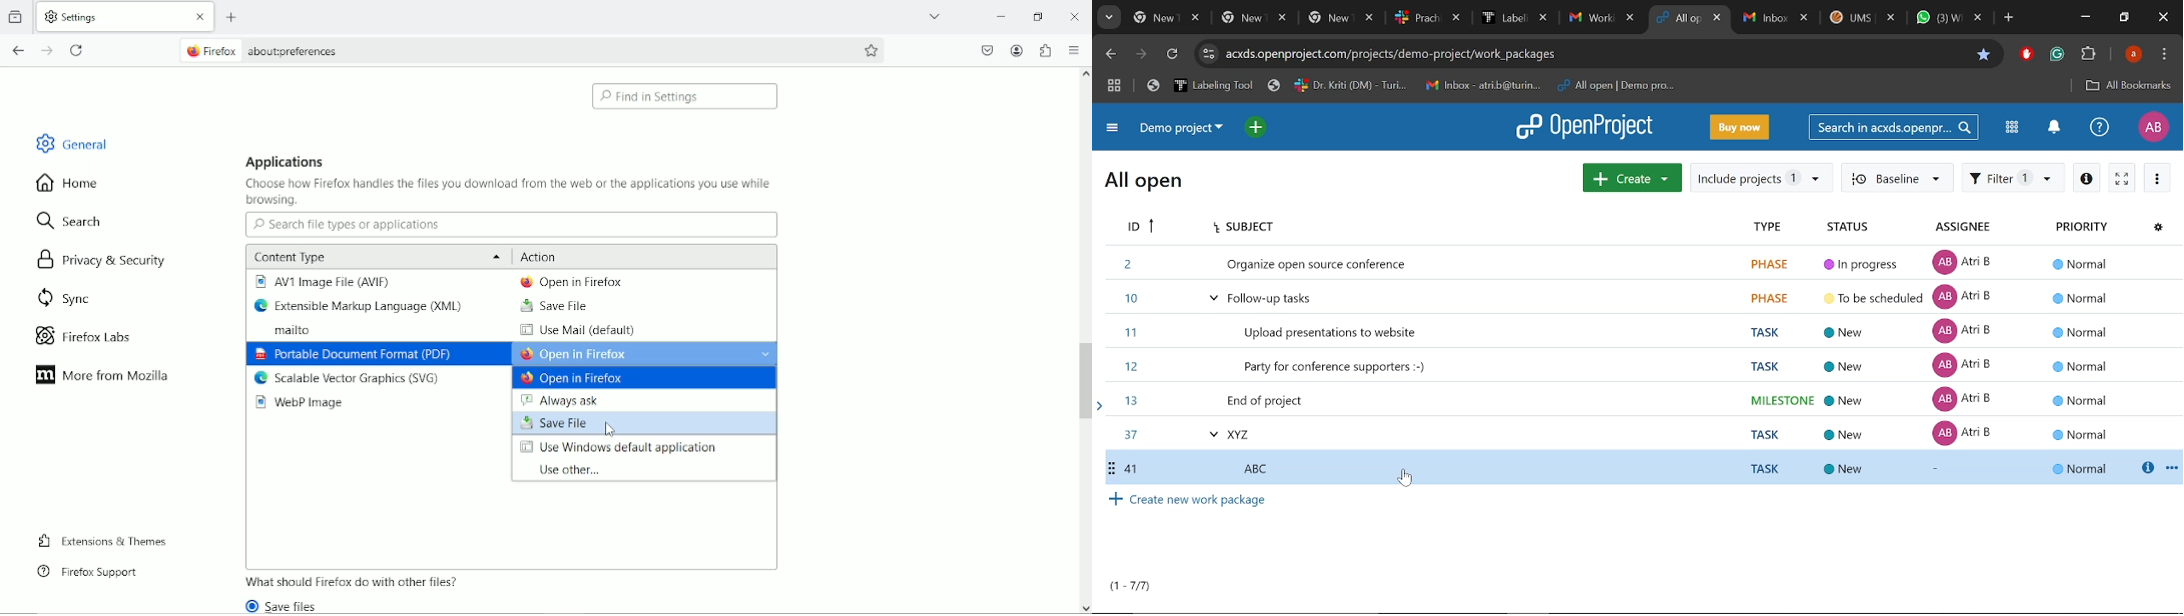 Image resolution: width=2184 pixels, height=616 pixels. Describe the element at coordinates (1083, 383) in the screenshot. I see `Vertical scrollbar` at that location.